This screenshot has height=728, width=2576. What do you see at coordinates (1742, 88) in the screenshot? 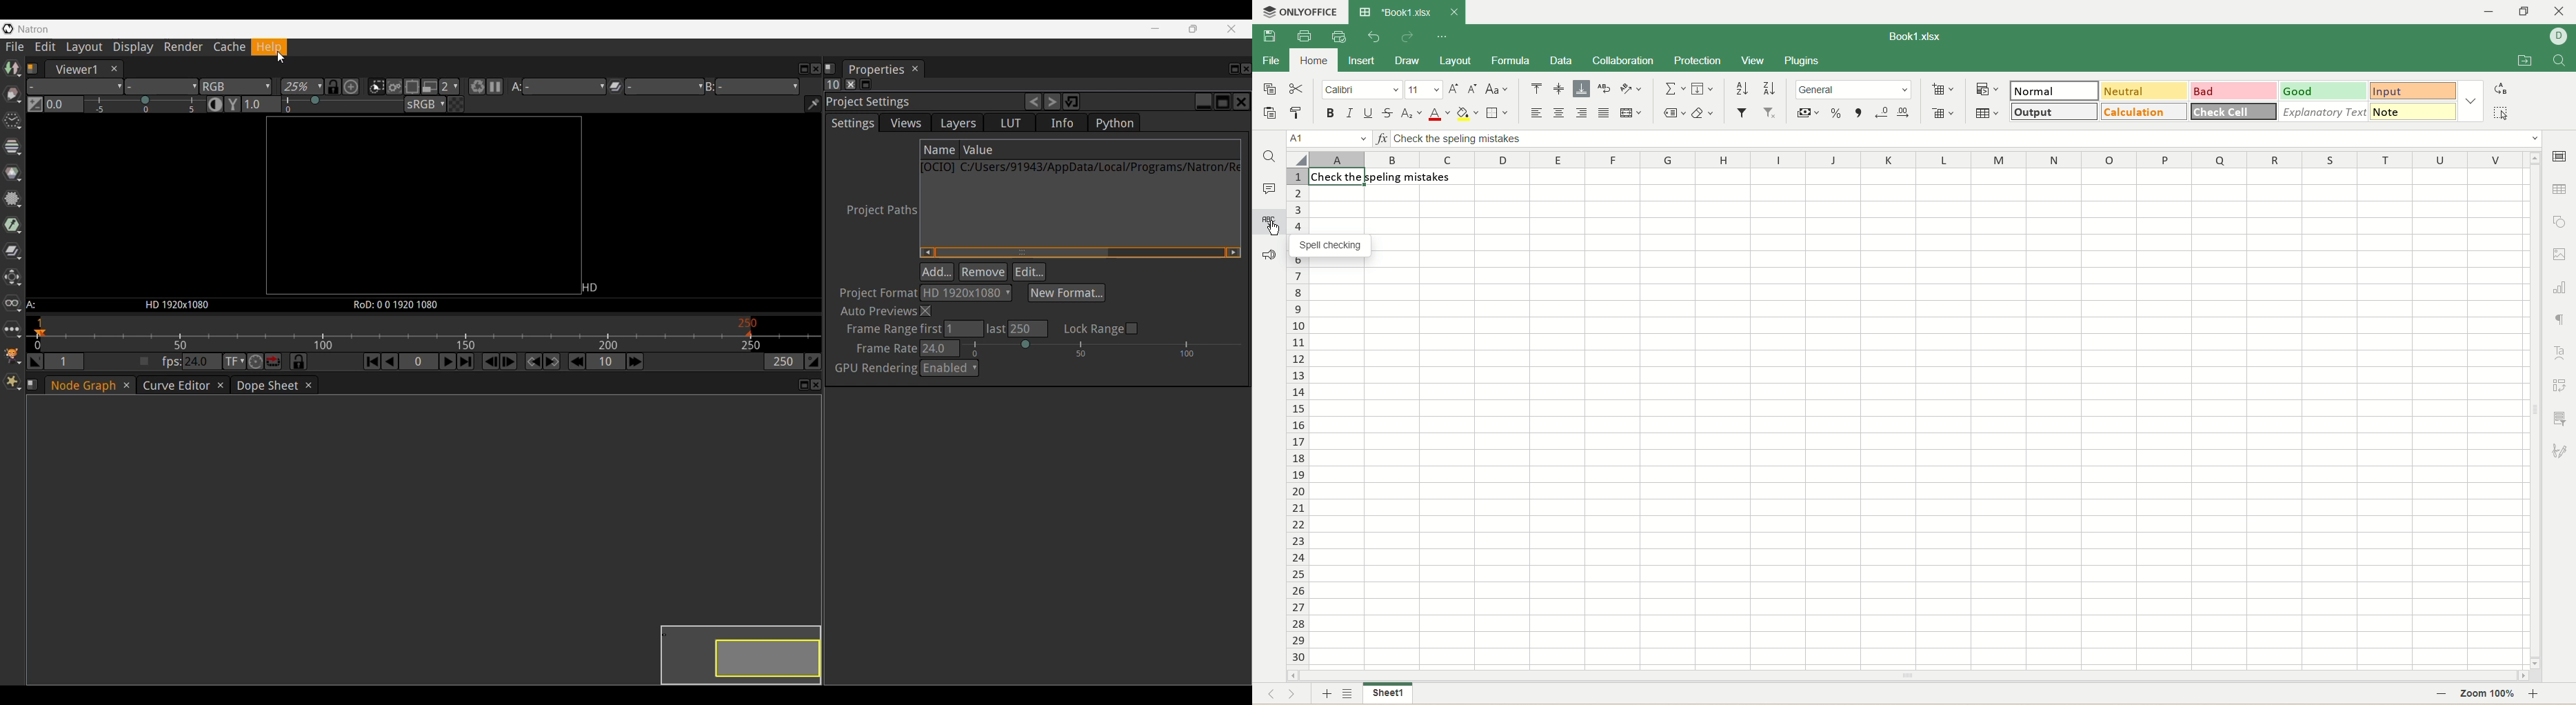
I see `sort ascending` at bounding box center [1742, 88].